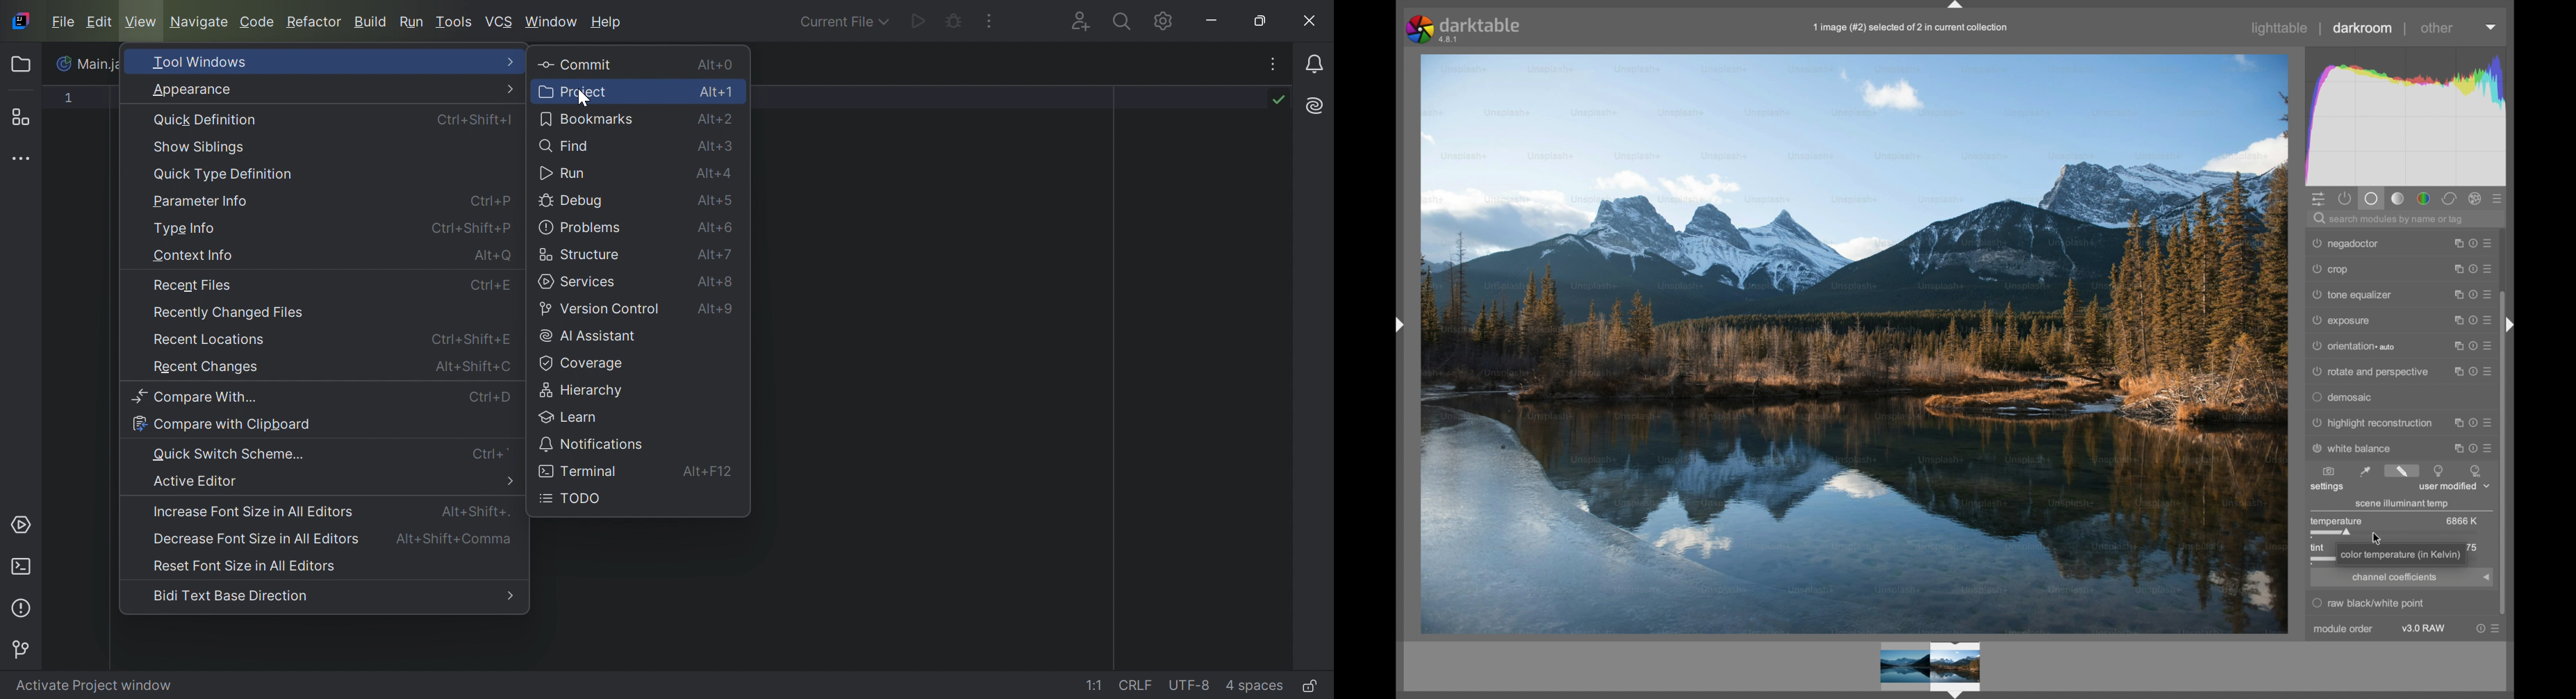  Describe the element at coordinates (584, 388) in the screenshot. I see `Hierarchy` at that location.